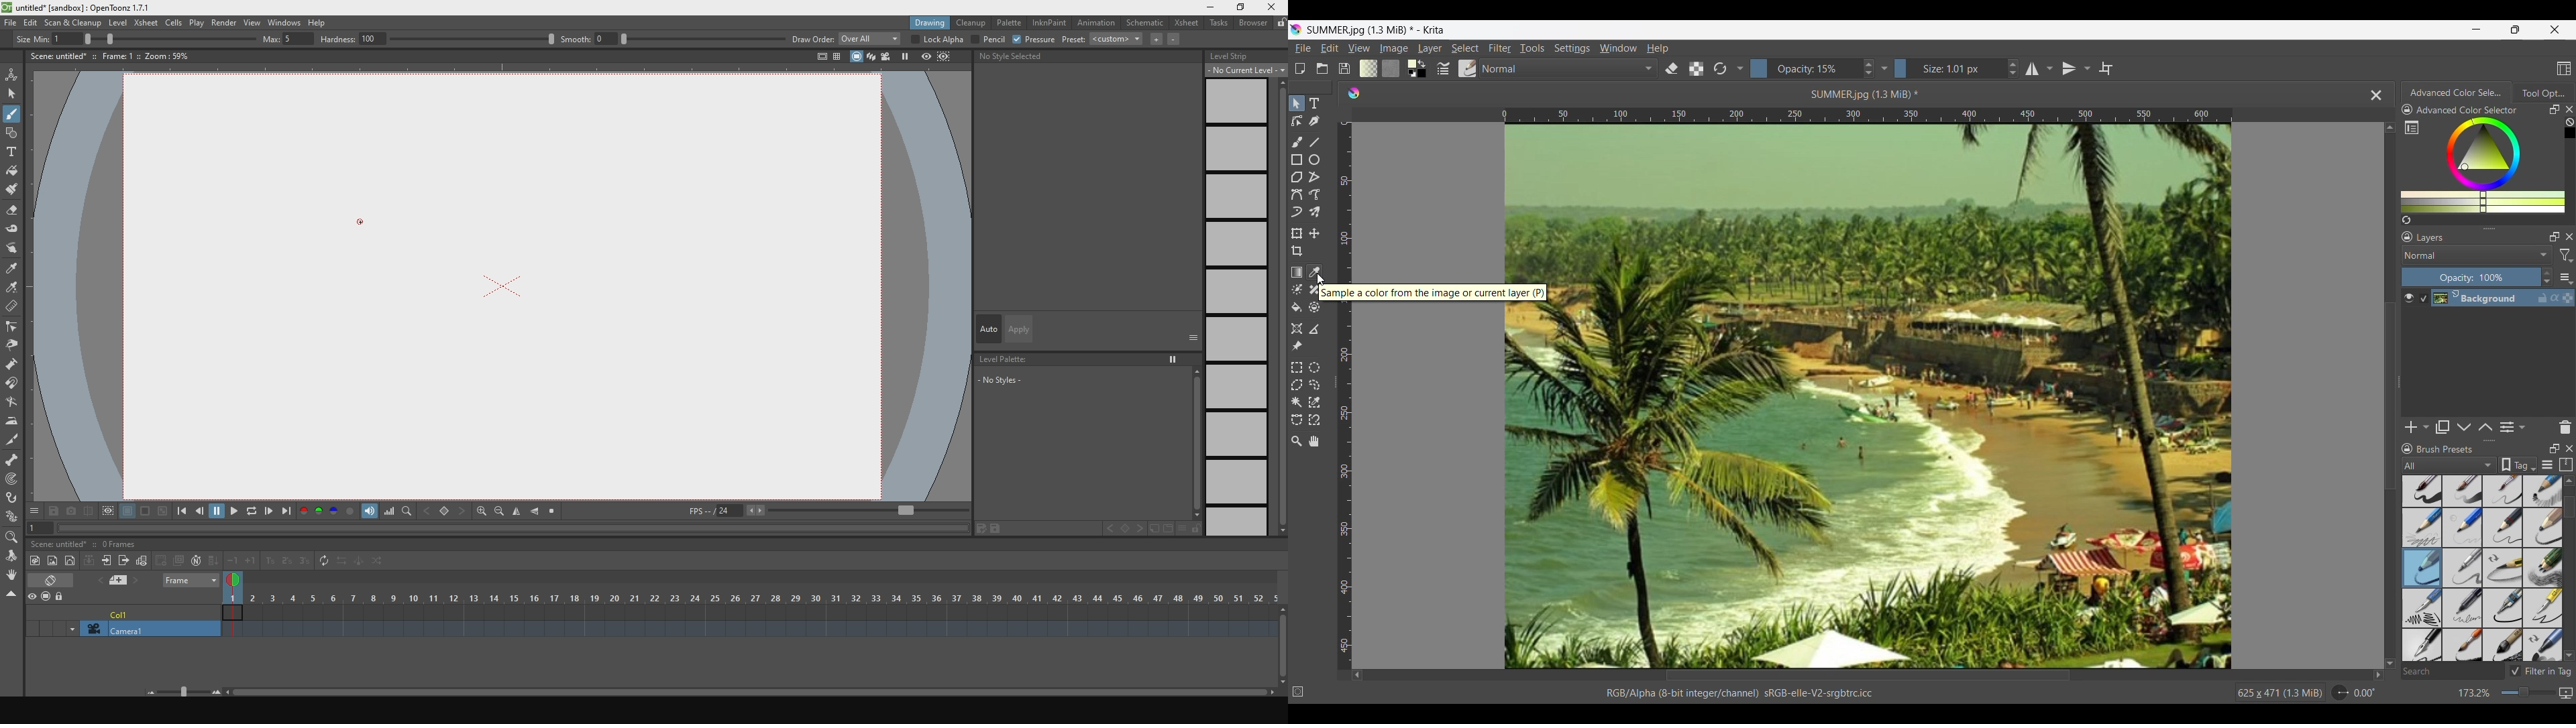 This screenshot has width=2576, height=728. I want to click on custom, so click(1116, 42).